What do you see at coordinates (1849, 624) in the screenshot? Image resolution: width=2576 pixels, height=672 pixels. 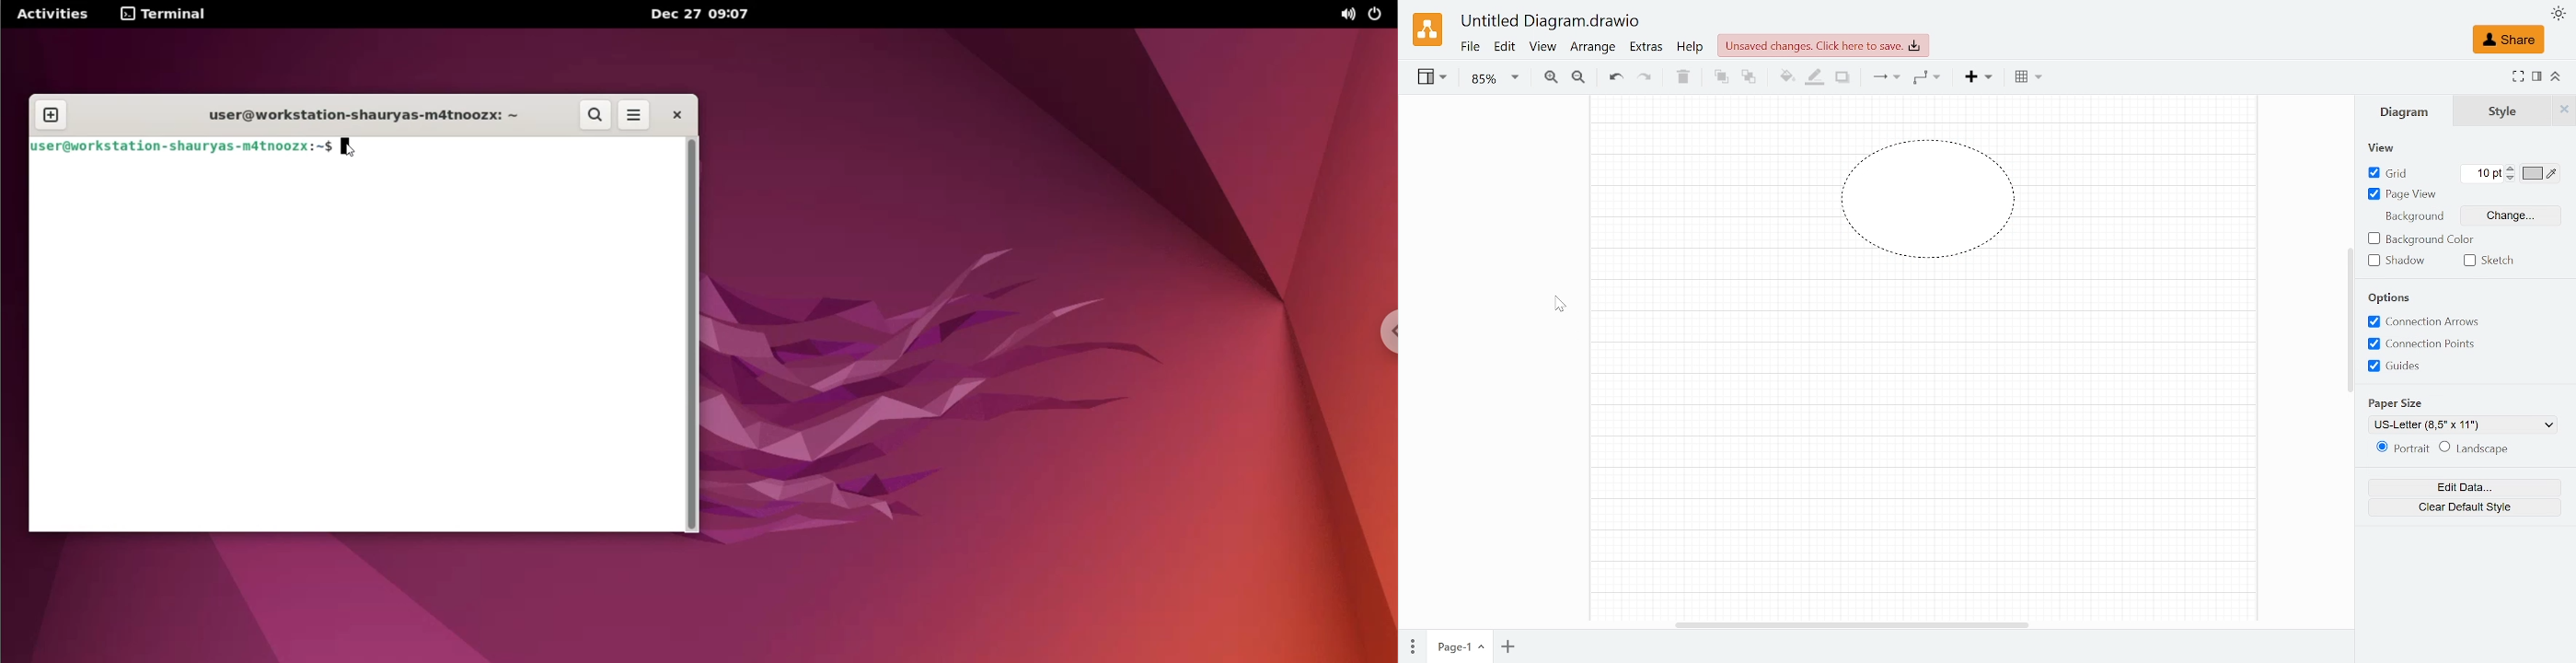 I see `Horizontal scrollbar` at bounding box center [1849, 624].